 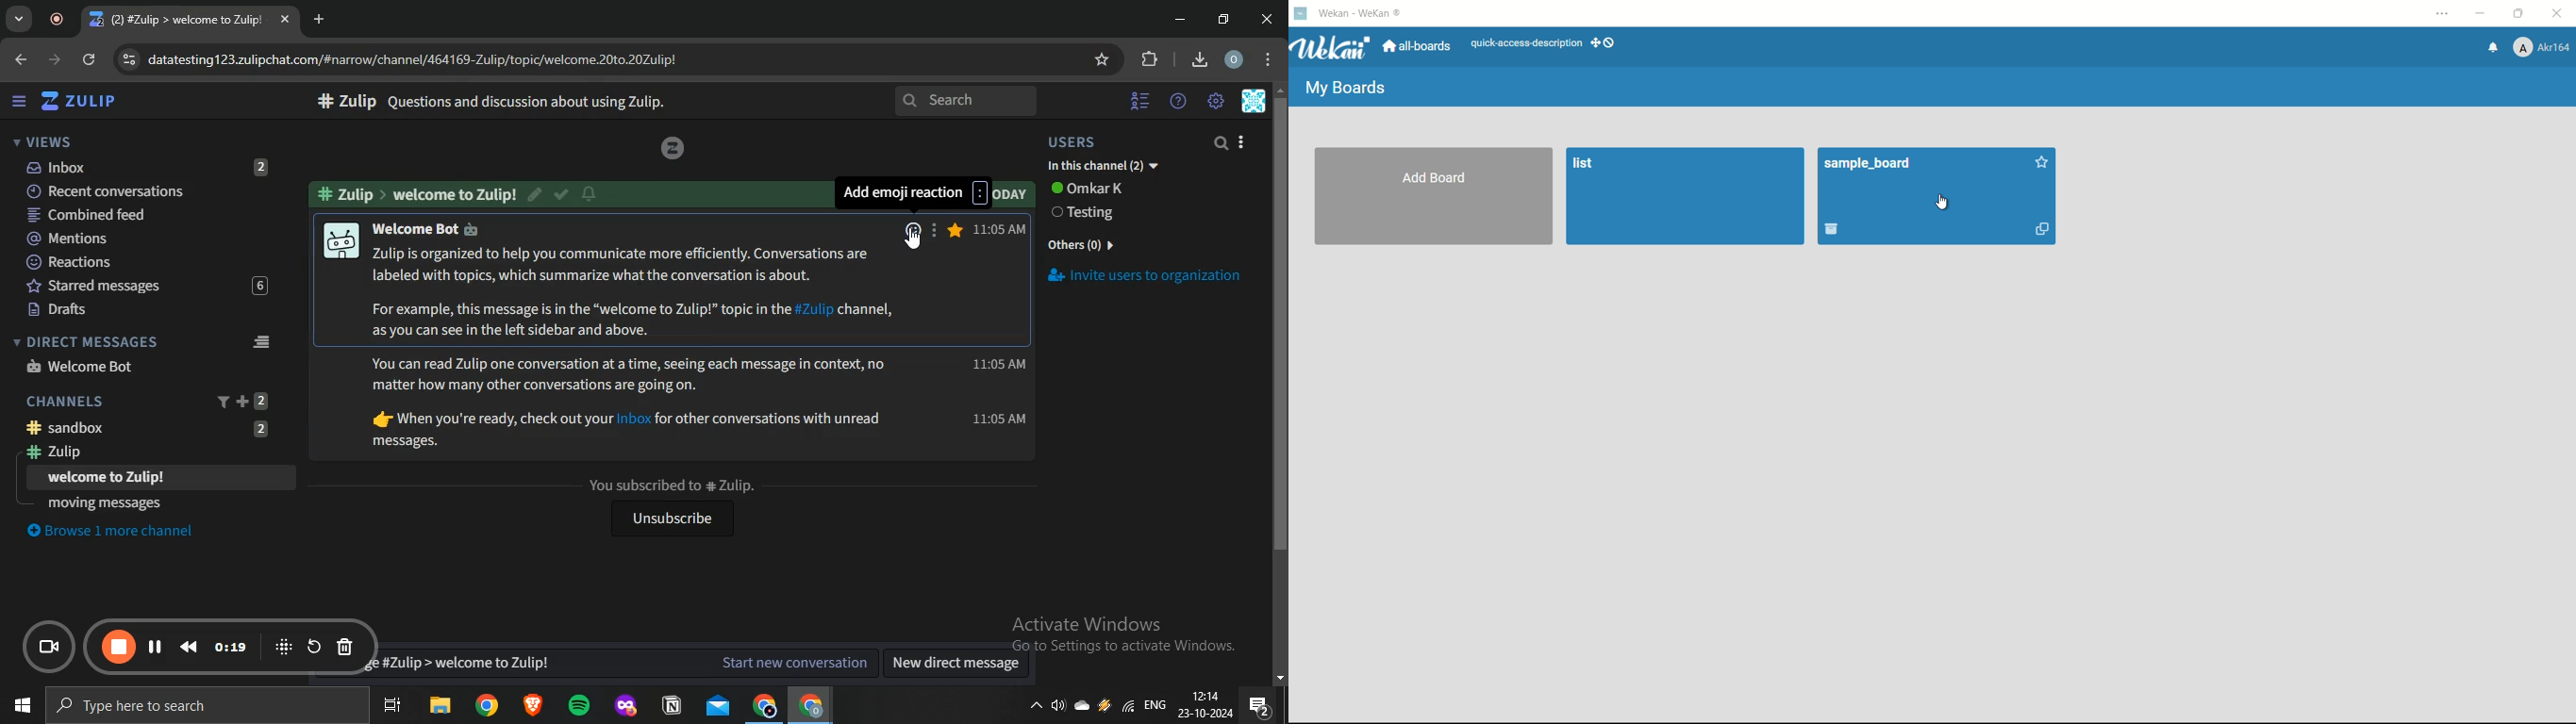 What do you see at coordinates (2443, 15) in the screenshot?
I see `settings and more` at bounding box center [2443, 15].